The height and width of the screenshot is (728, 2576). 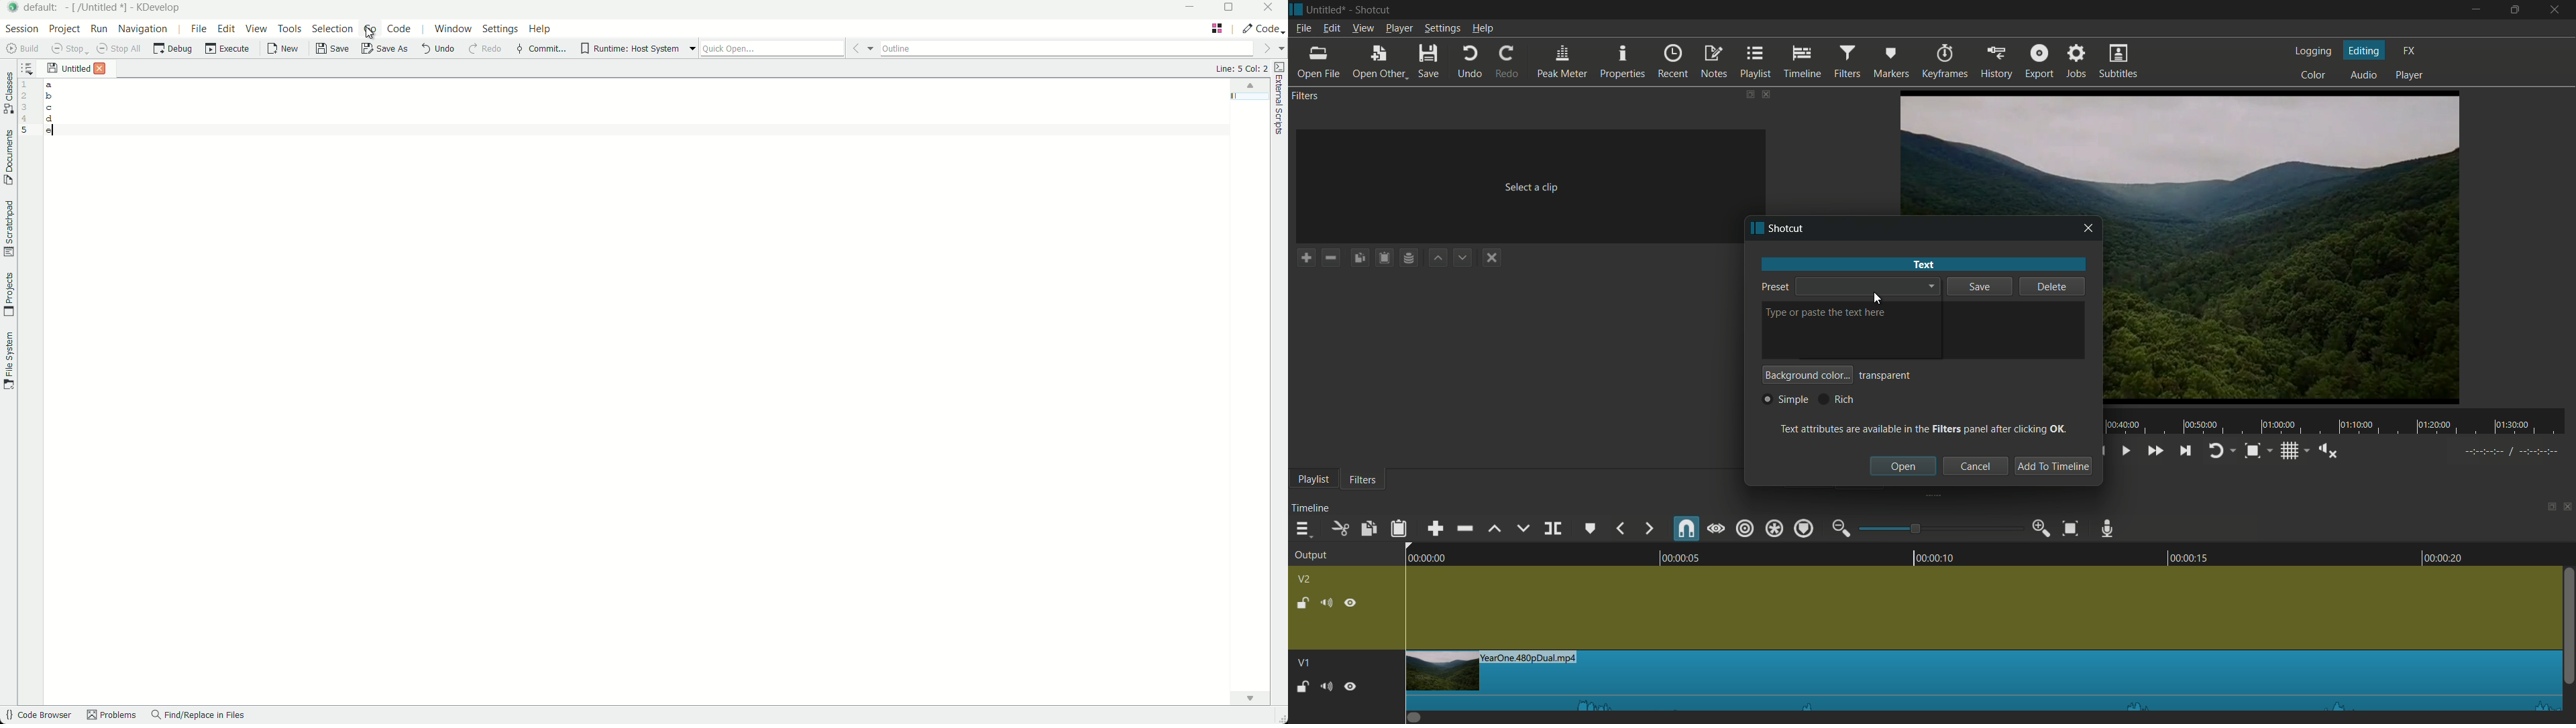 What do you see at coordinates (2547, 509) in the screenshot?
I see `change layout` at bounding box center [2547, 509].